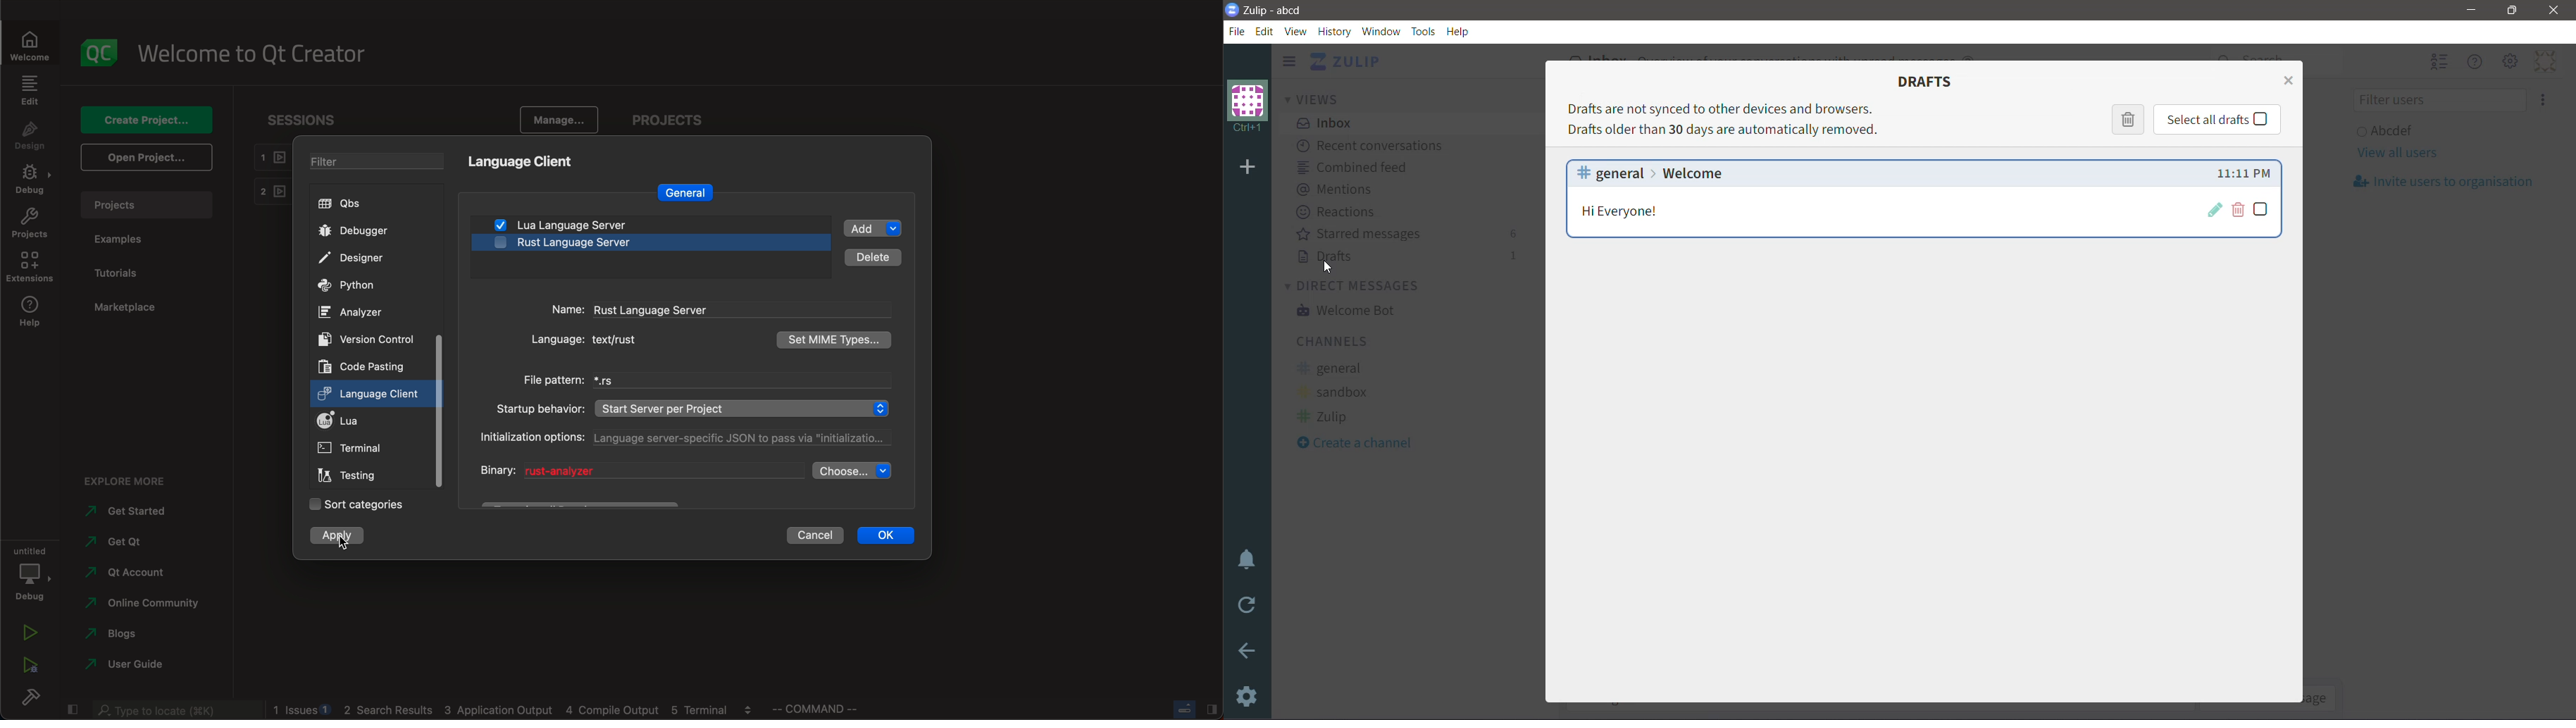 The width and height of the screenshot is (2576, 728). Describe the element at coordinates (143, 122) in the screenshot. I see `create` at that location.